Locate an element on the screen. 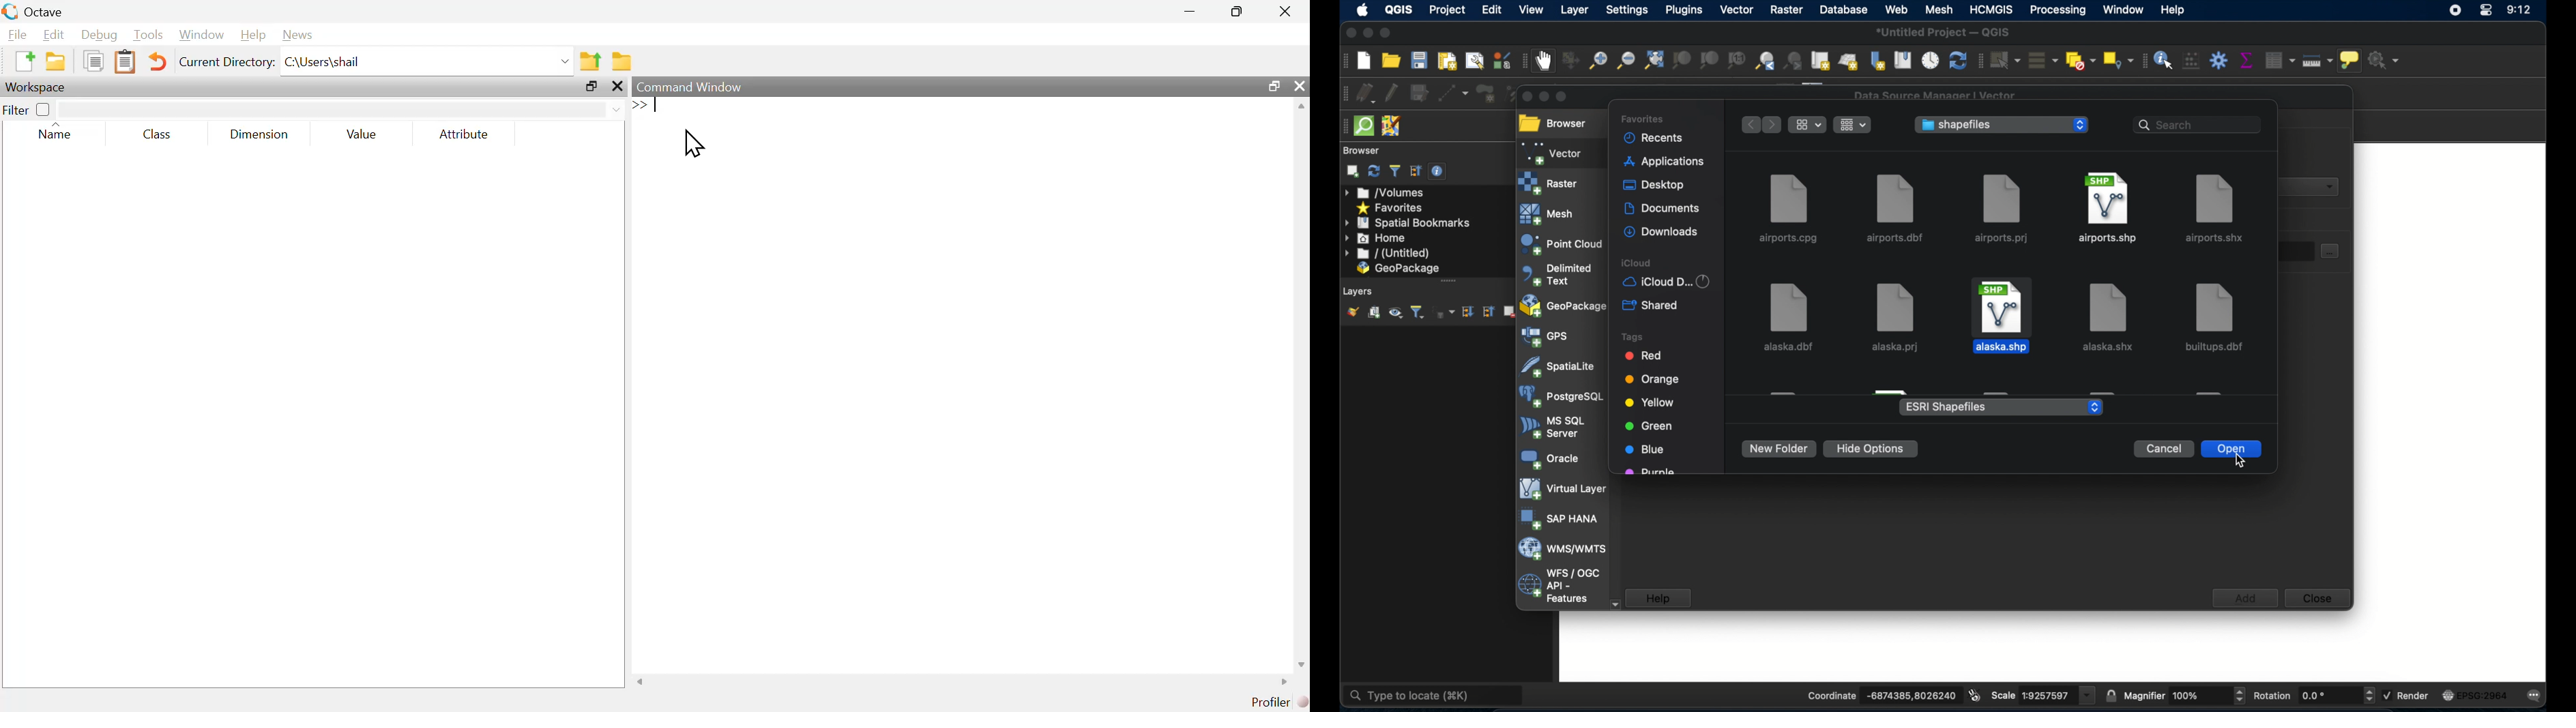 This screenshot has height=728, width=2576. edit is located at coordinates (55, 35).